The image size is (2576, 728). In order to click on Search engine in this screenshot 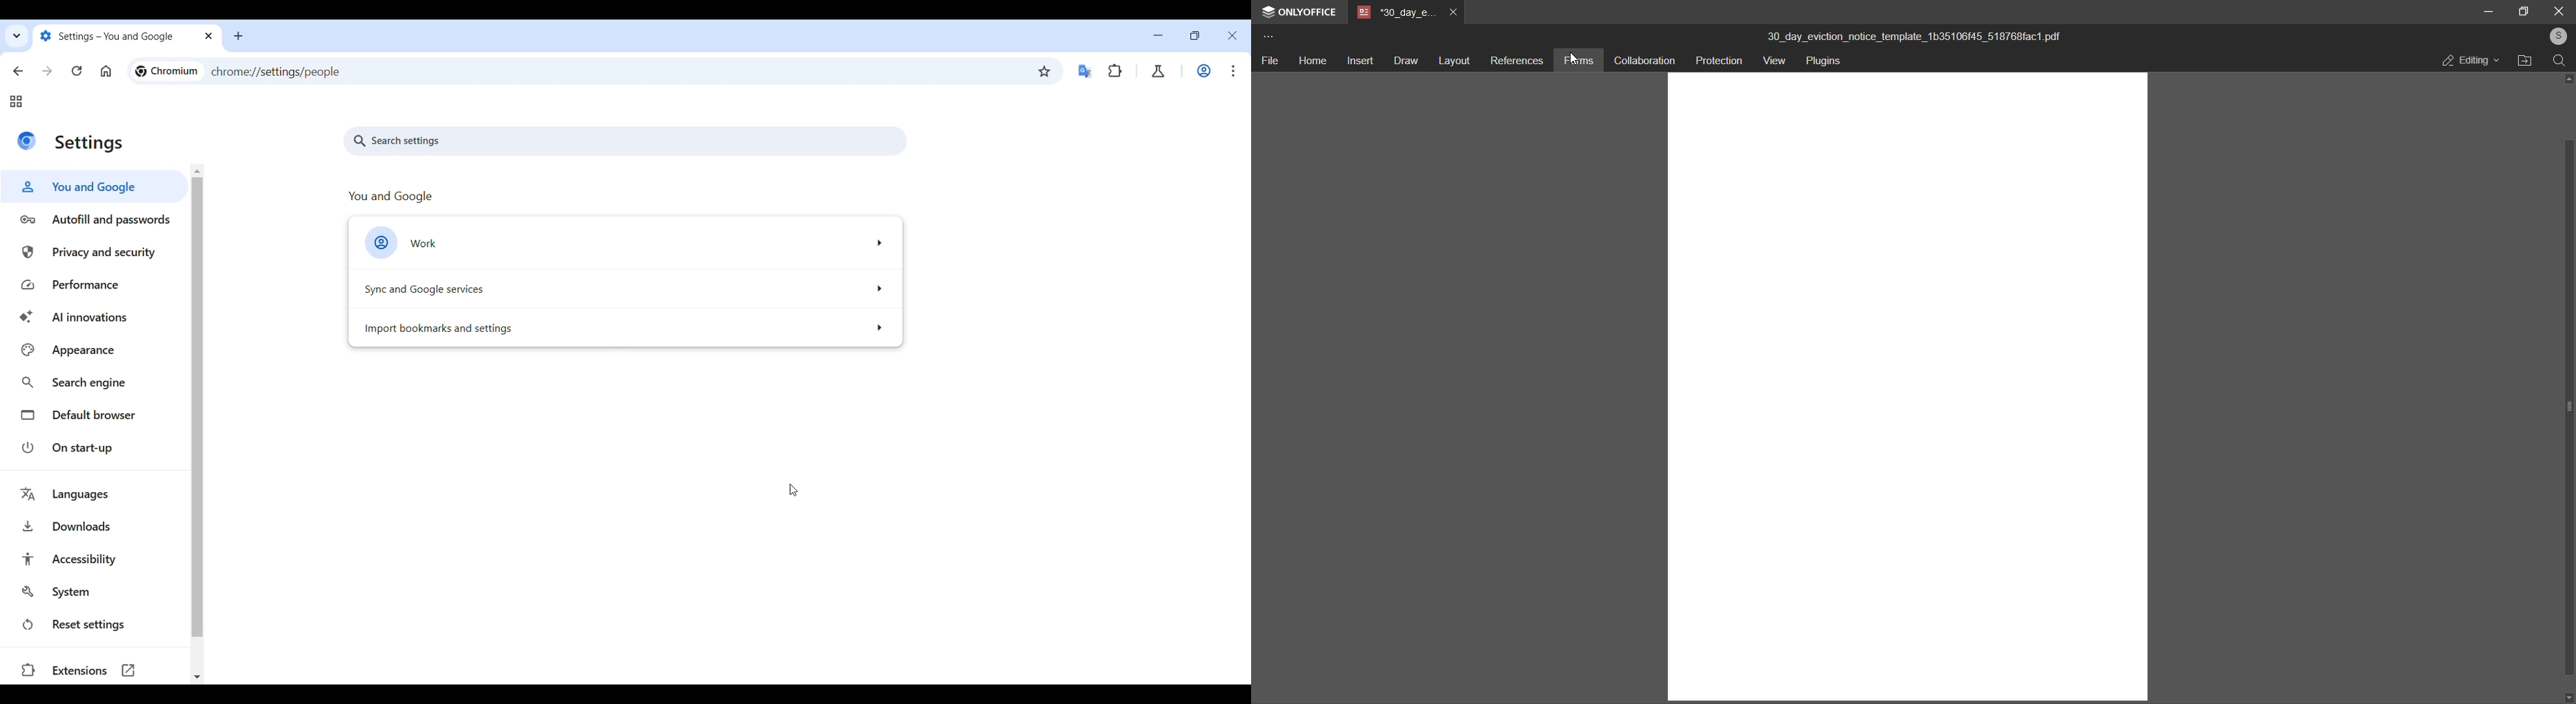, I will do `click(95, 383)`.